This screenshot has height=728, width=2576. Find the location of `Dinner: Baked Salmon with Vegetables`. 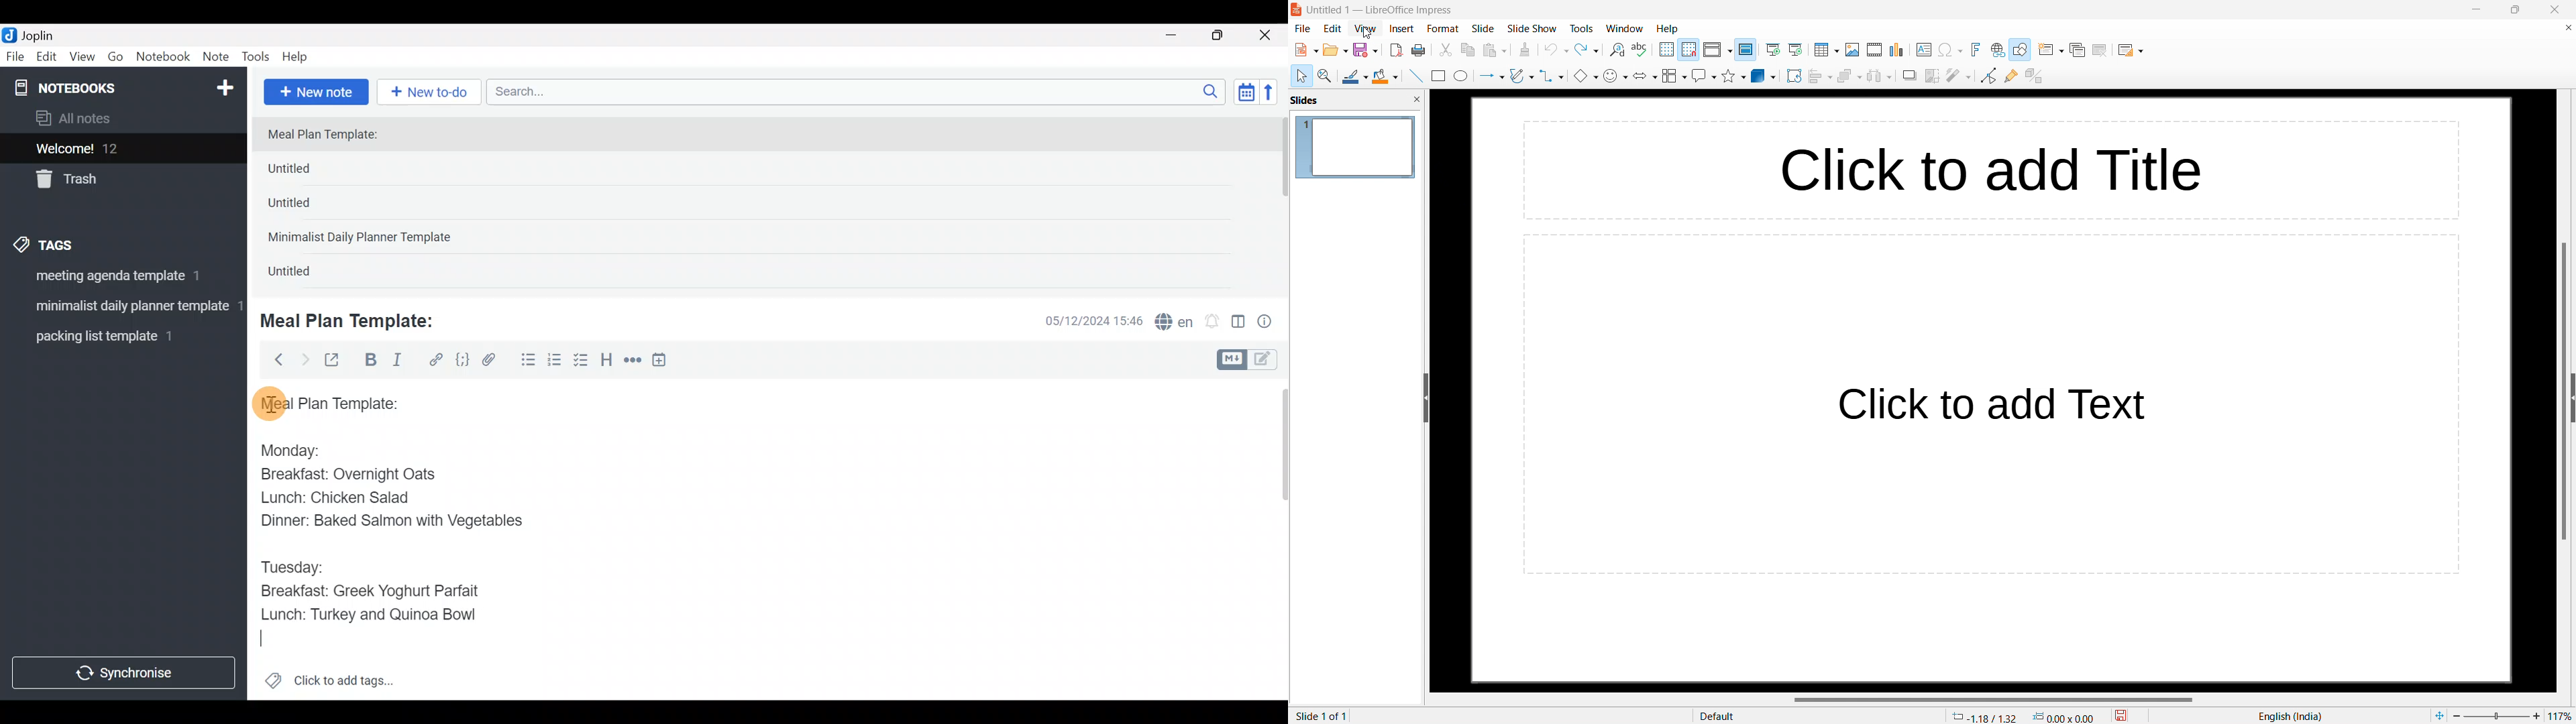

Dinner: Baked Salmon with Vegetables is located at coordinates (388, 520).